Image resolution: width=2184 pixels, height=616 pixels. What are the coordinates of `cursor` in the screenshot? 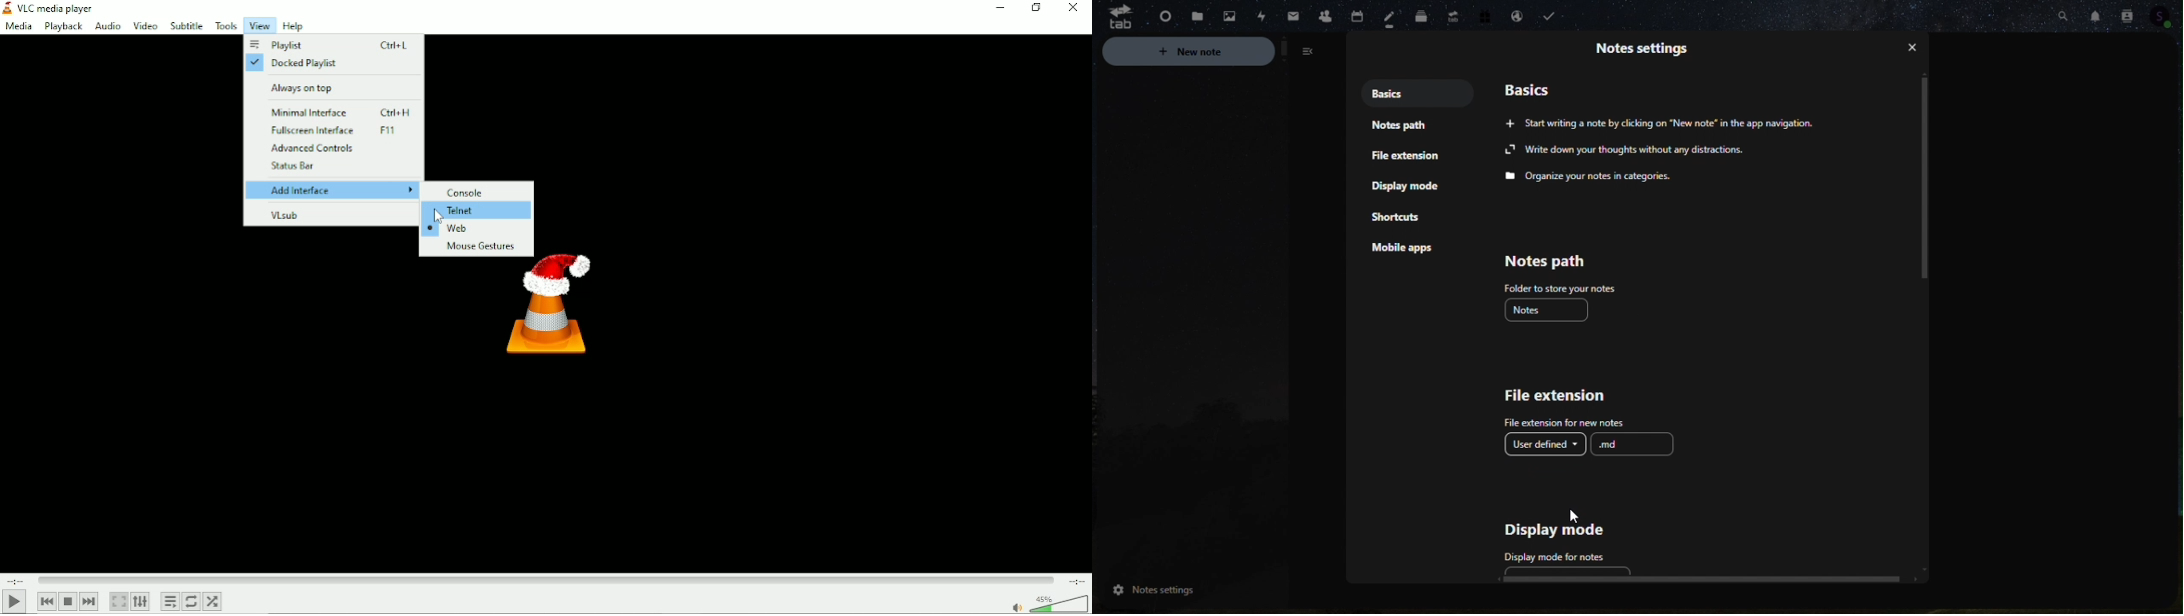 It's located at (1577, 519).